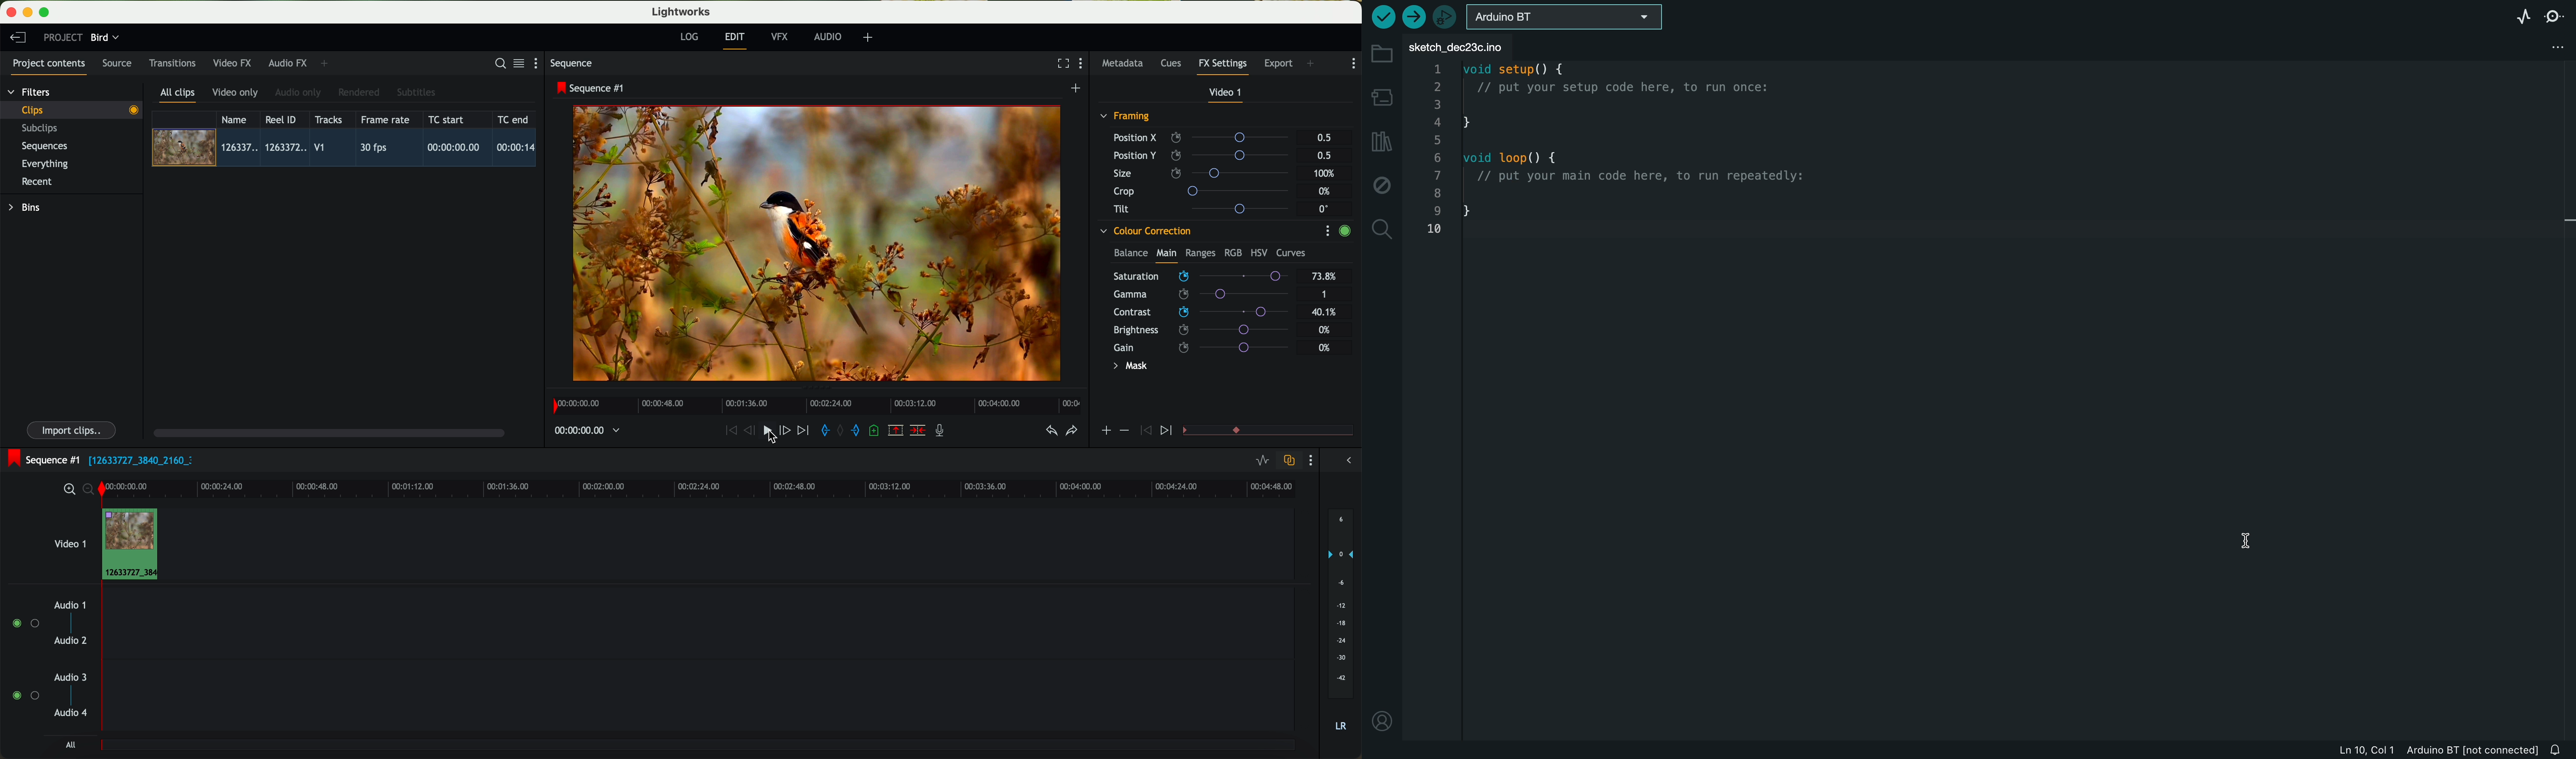  I want to click on zoom in, so click(68, 490).